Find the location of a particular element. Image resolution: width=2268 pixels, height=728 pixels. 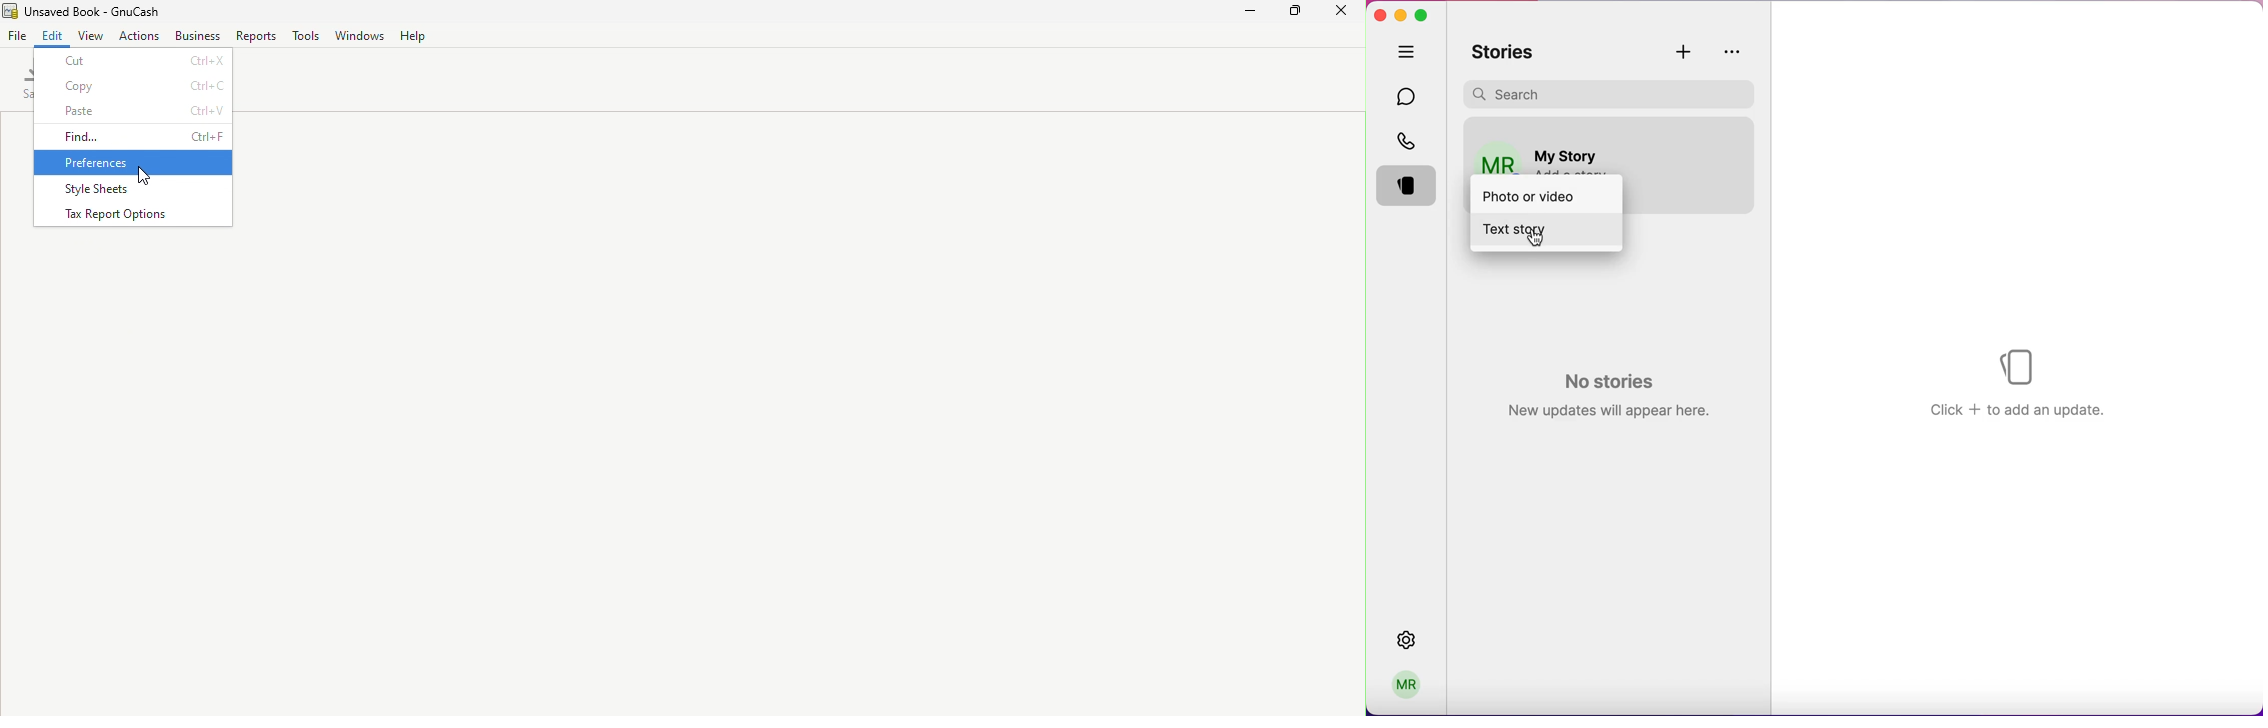

Click + to add an update. is located at coordinates (2019, 409).